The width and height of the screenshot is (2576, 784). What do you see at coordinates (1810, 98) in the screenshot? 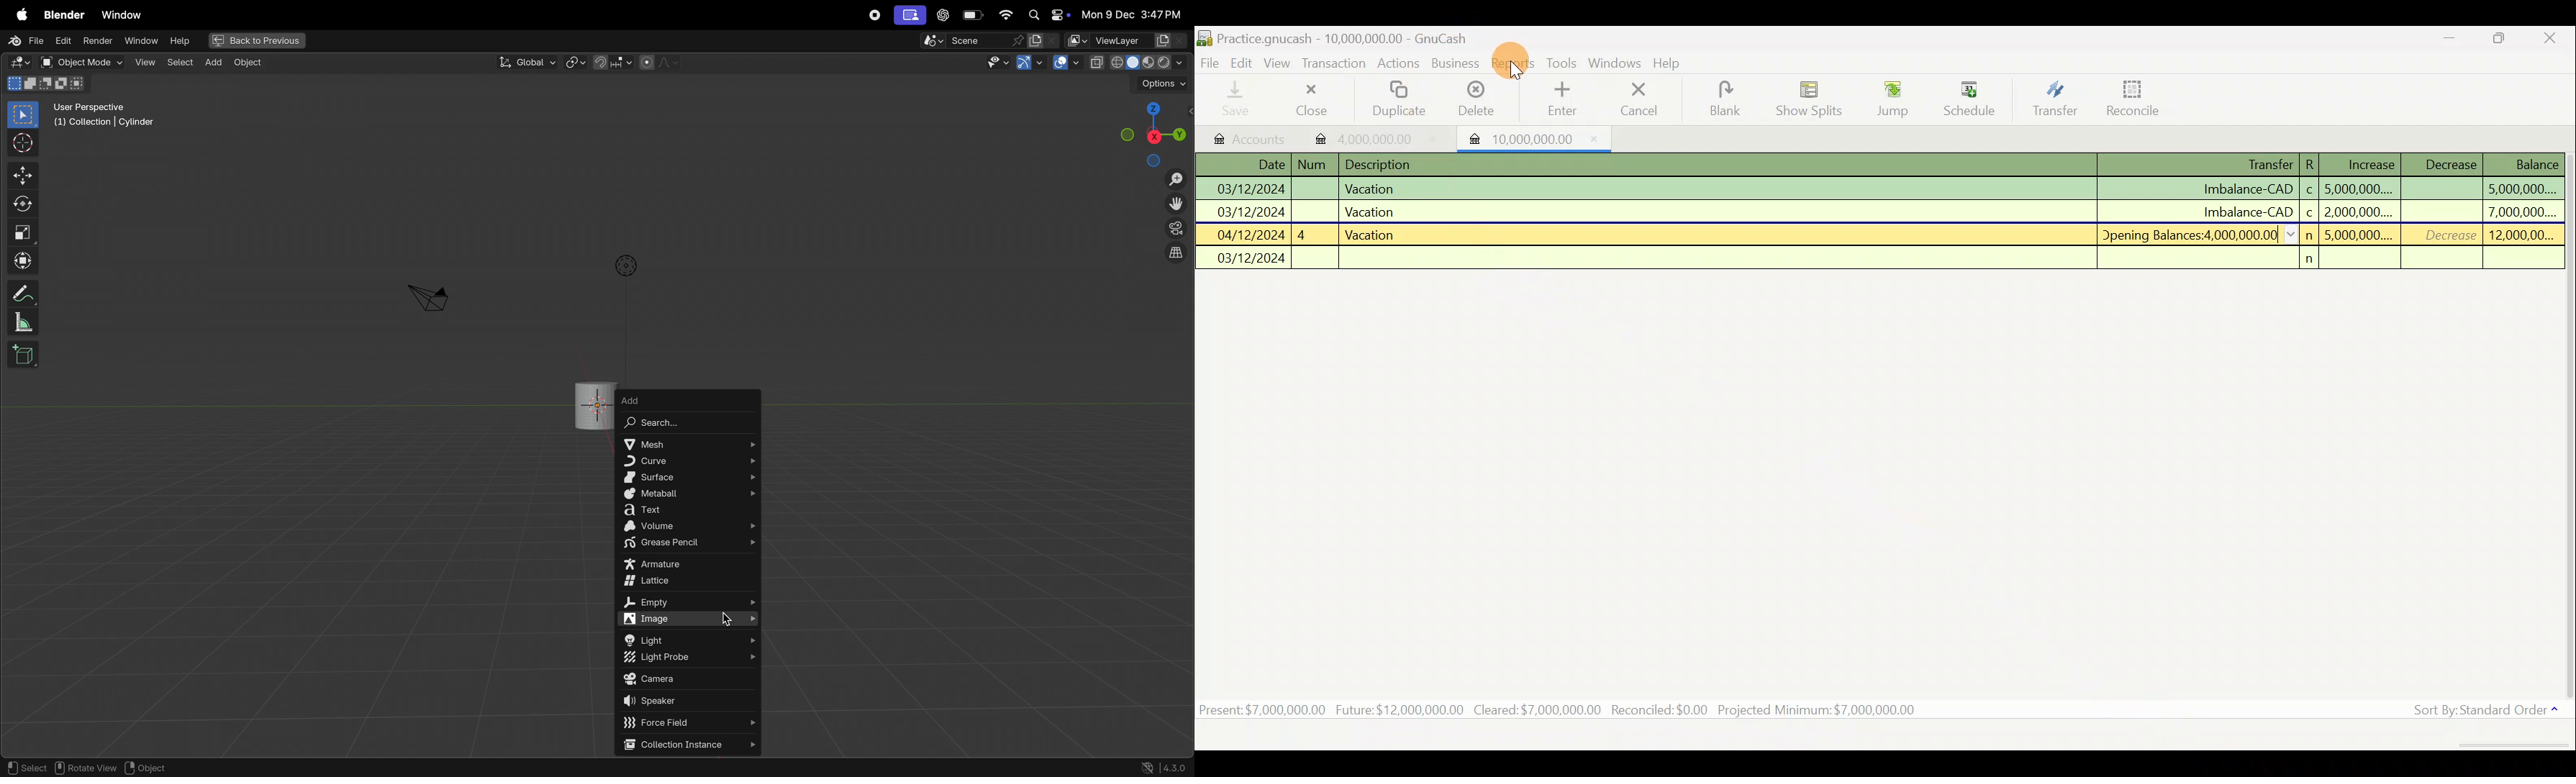
I see `Show Splits` at bounding box center [1810, 98].